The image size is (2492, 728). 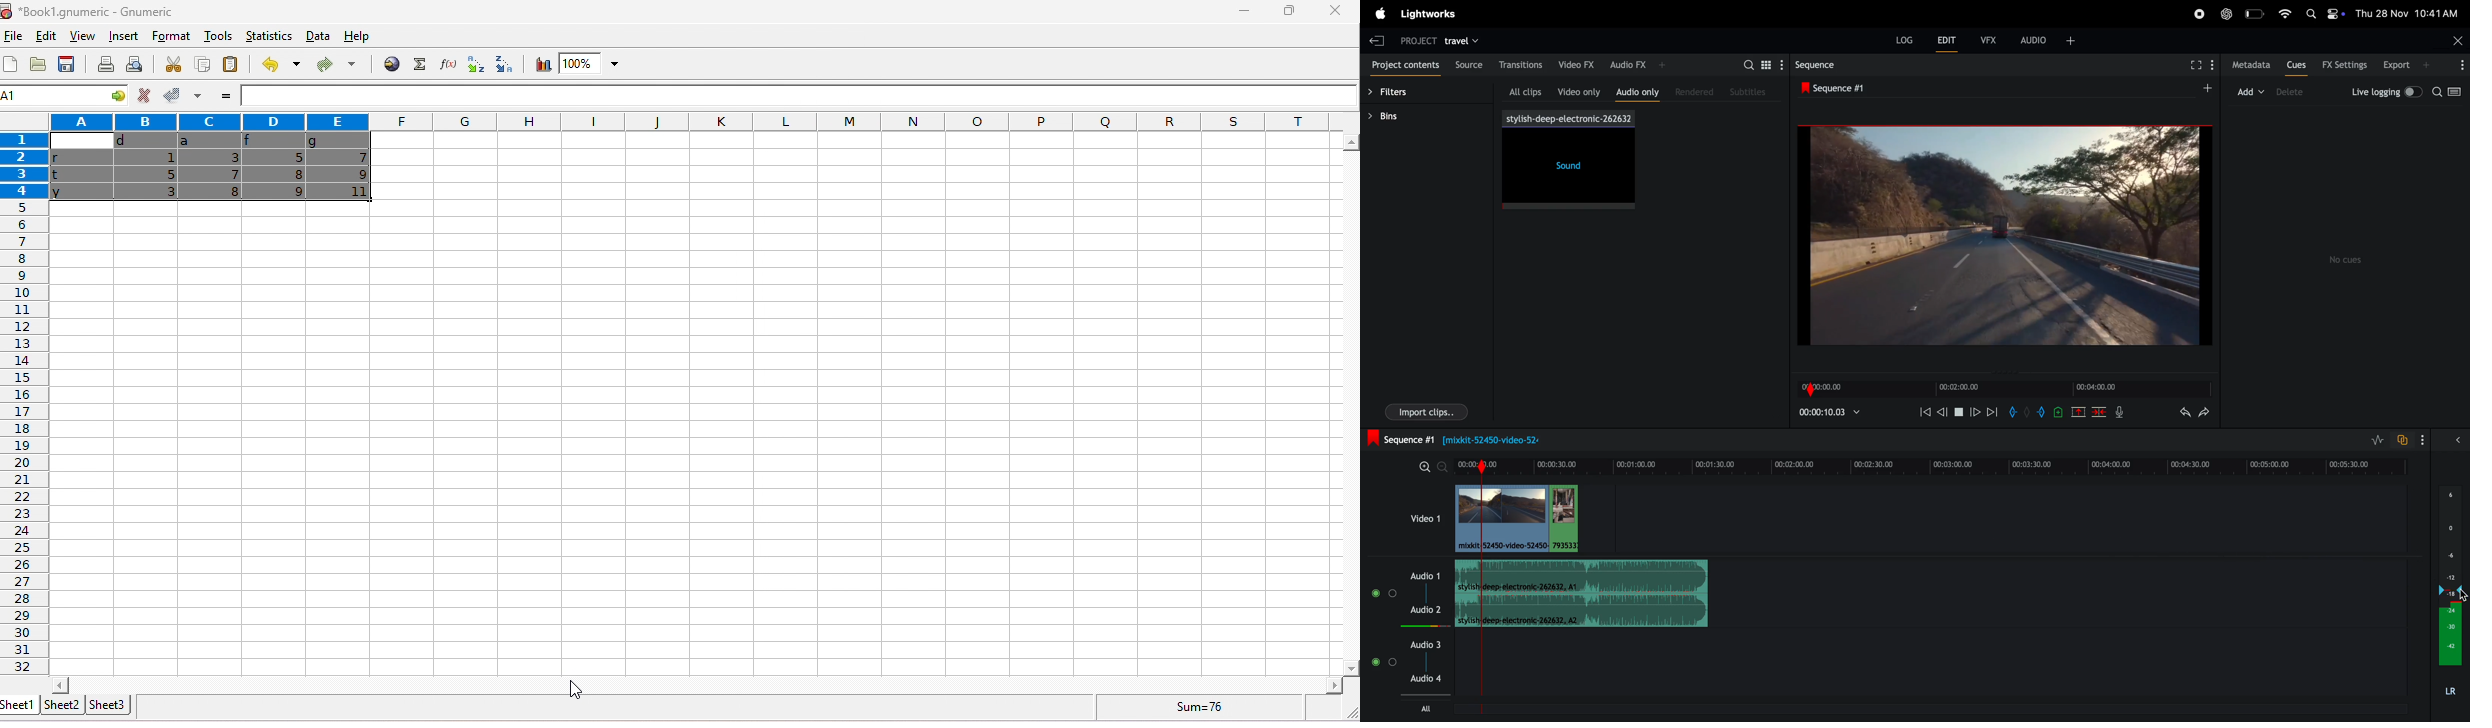 I want to click on cell functions, so click(x=109, y=97).